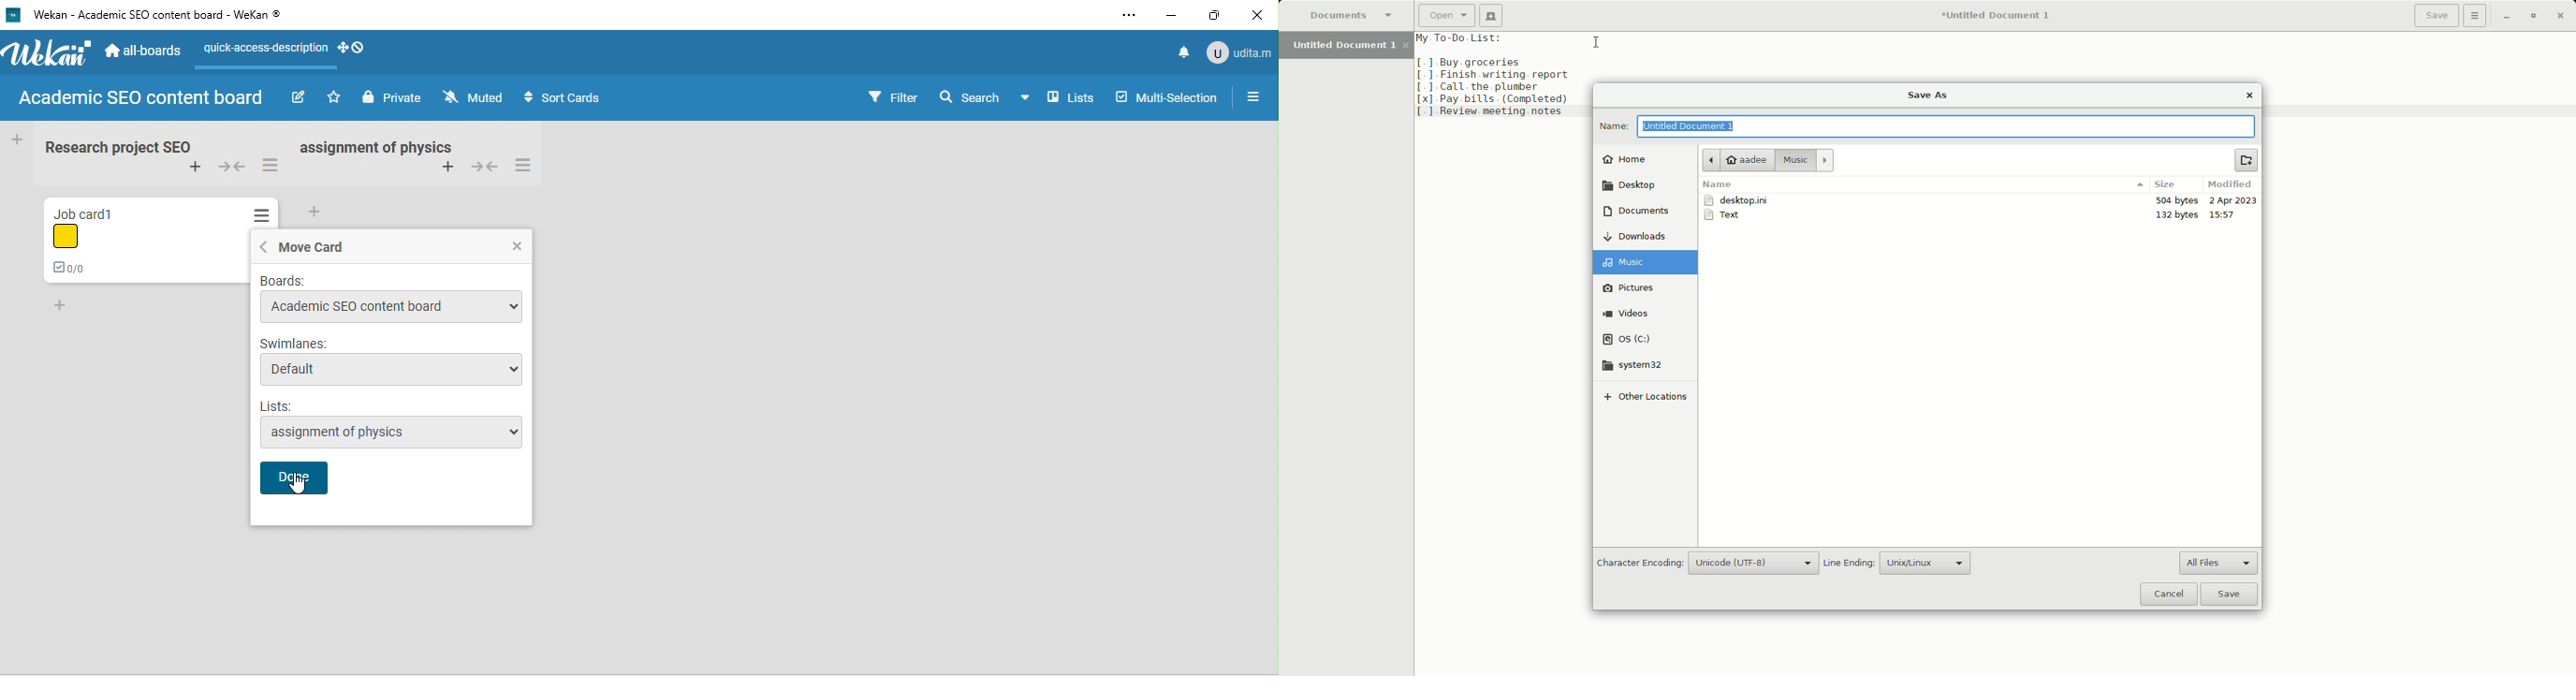 The image size is (2576, 700). What do you see at coordinates (300, 97) in the screenshot?
I see `edit` at bounding box center [300, 97].